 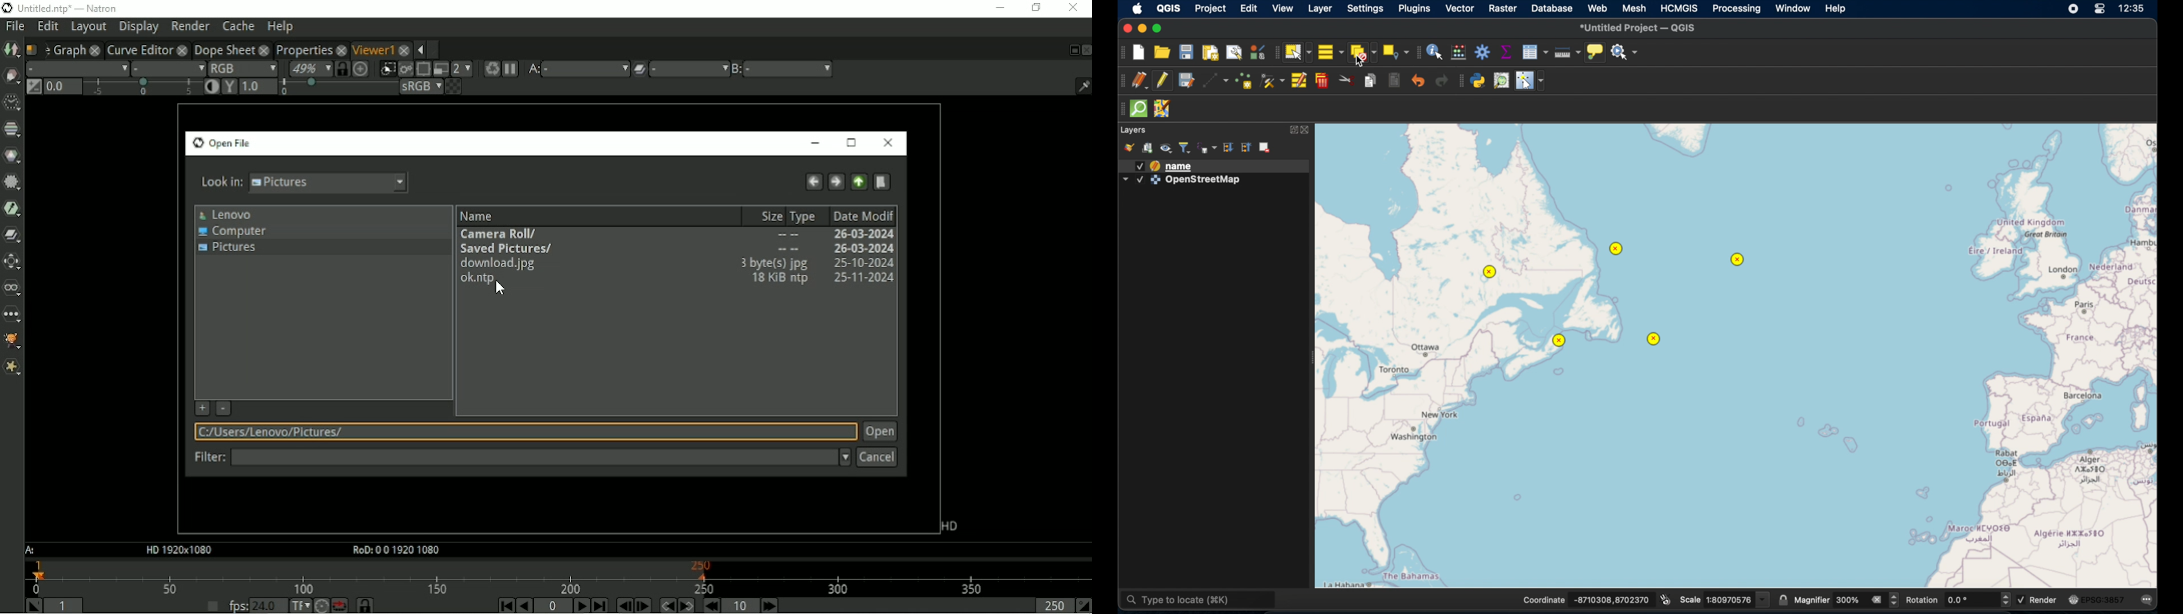 What do you see at coordinates (2045, 599) in the screenshot?
I see `render` at bounding box center [2045, 599].